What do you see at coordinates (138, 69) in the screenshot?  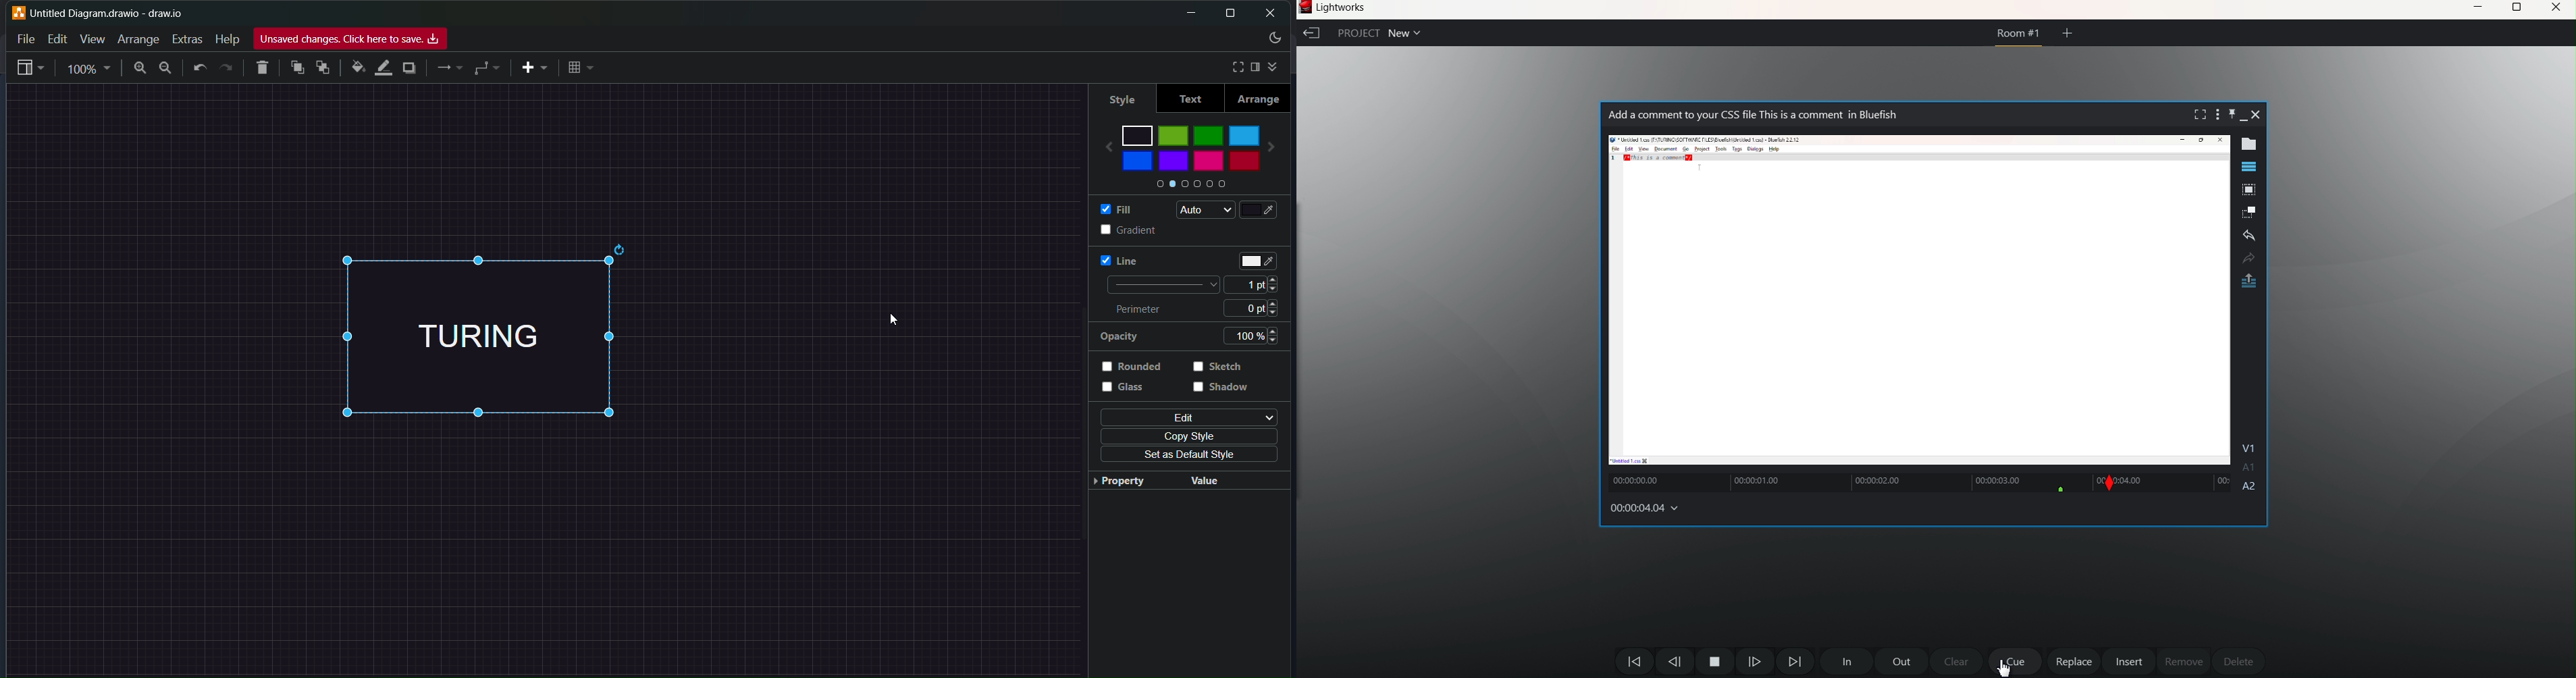 I see `zoom in` at bounding box center [138, 69].